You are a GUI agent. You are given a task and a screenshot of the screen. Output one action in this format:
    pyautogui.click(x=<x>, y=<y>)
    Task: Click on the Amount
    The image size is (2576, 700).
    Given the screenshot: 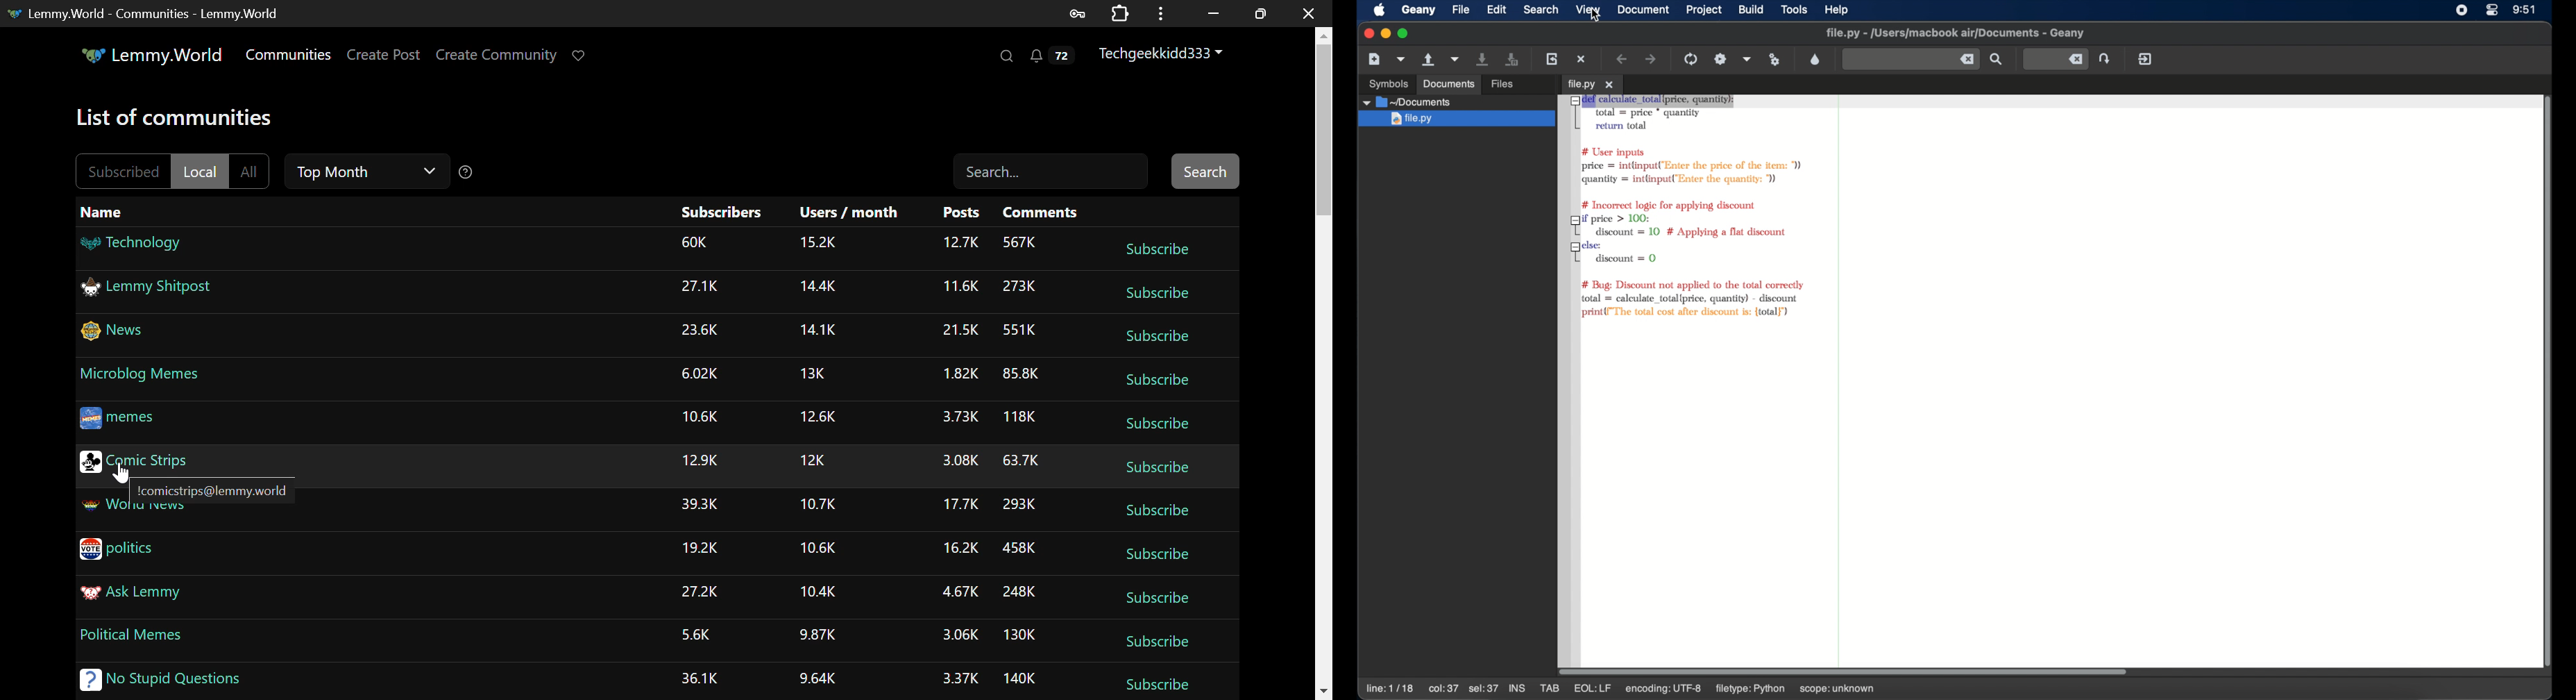 What is the action you would take?
    pyautogui.click(x=961, y=636)
    